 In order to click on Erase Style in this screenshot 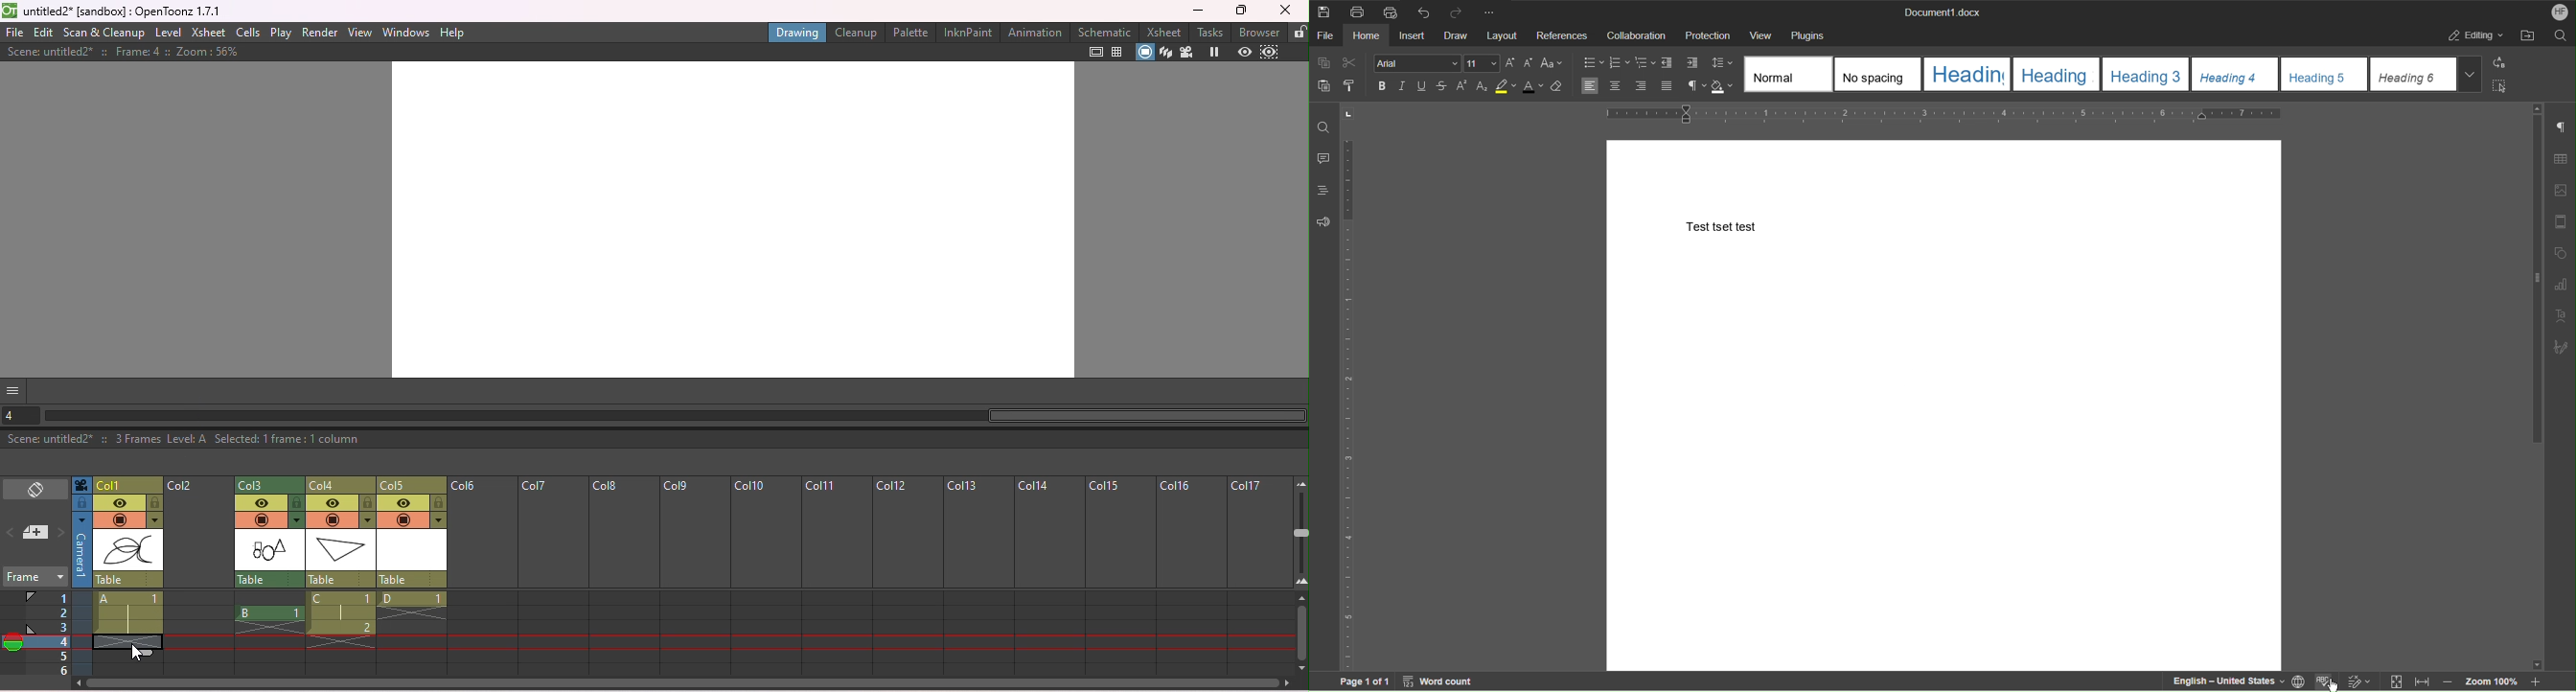, I will do `click(1557, 88)`.